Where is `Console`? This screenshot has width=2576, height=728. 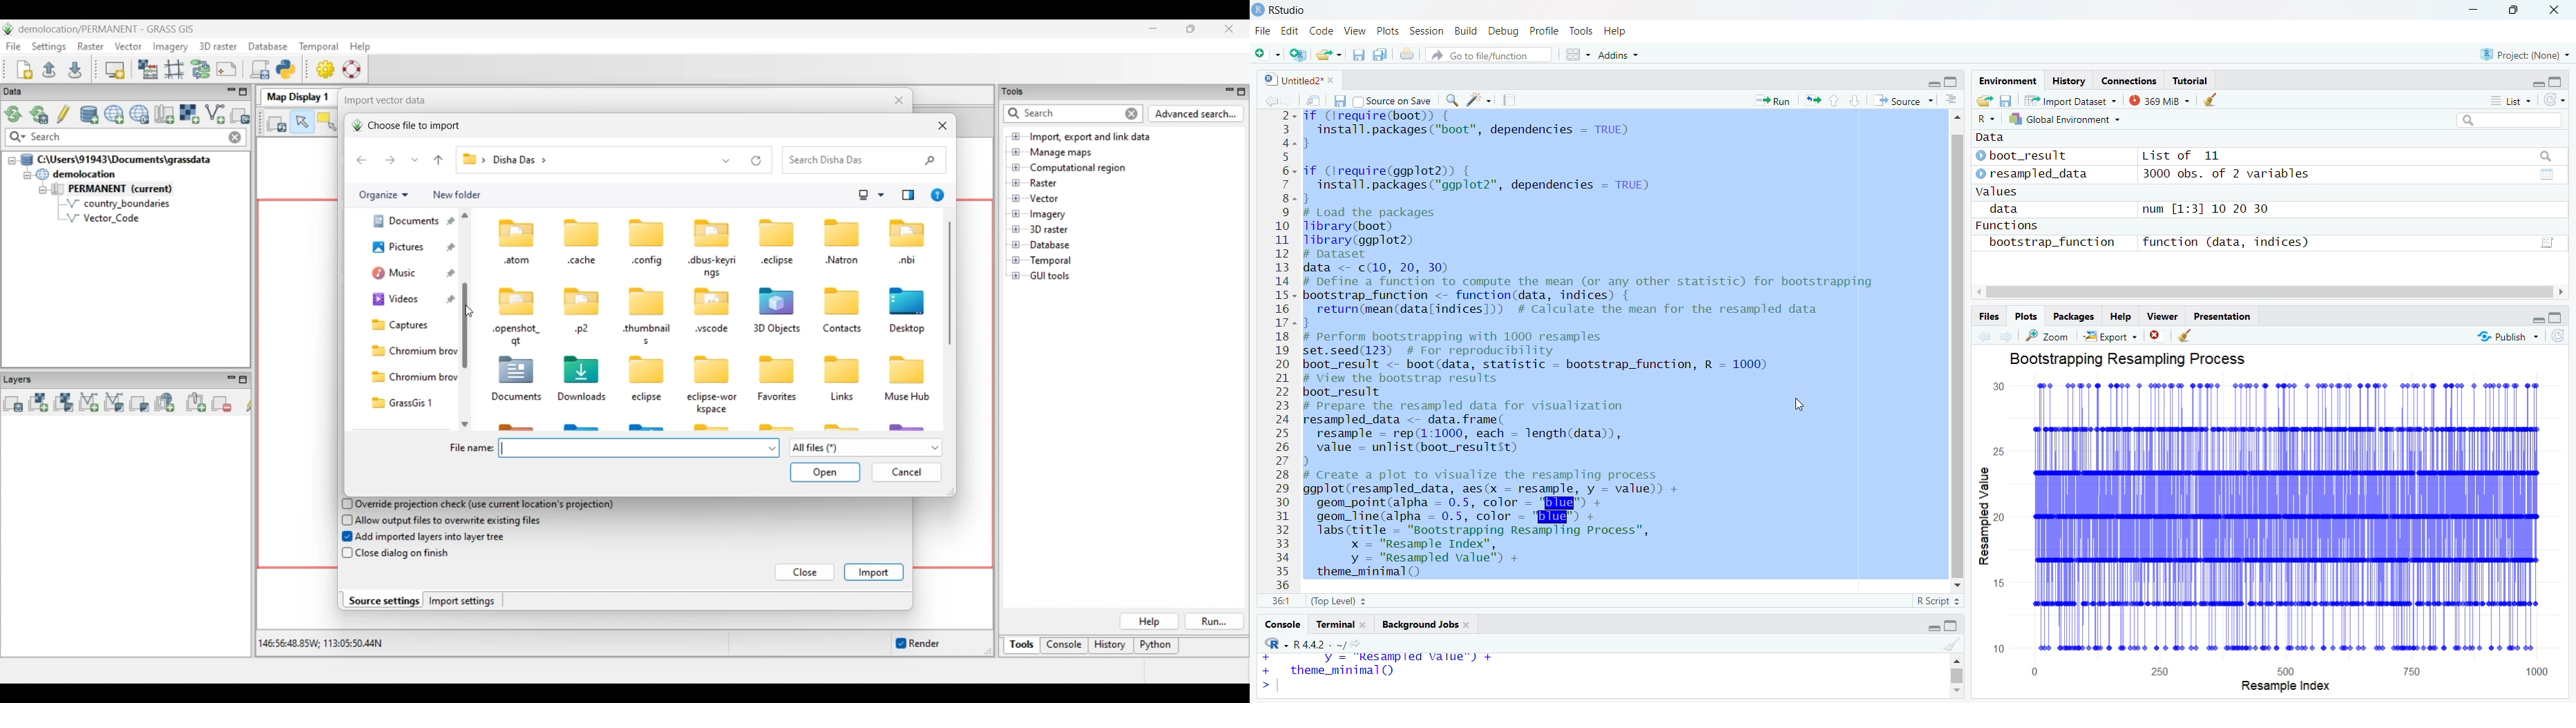
Console is located at coordinates (1281, 625).